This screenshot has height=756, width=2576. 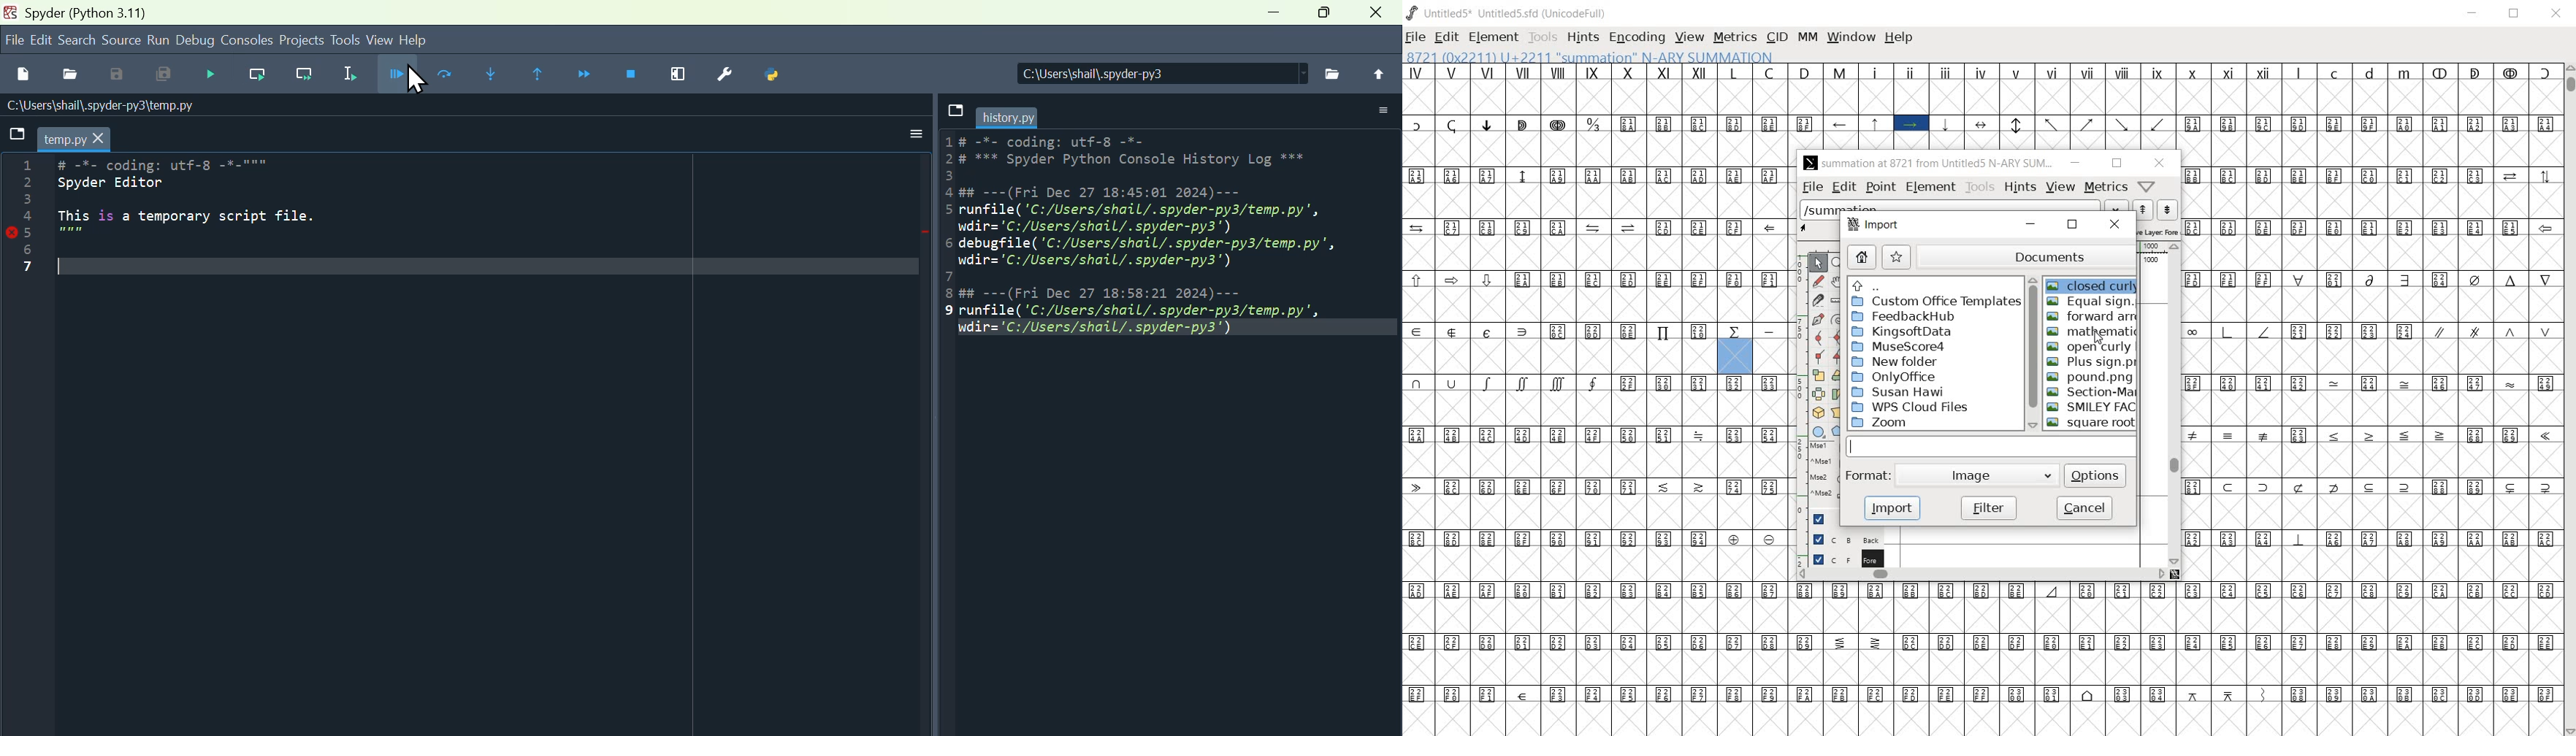 I want to click on filename, so click(x=1010, y=114).